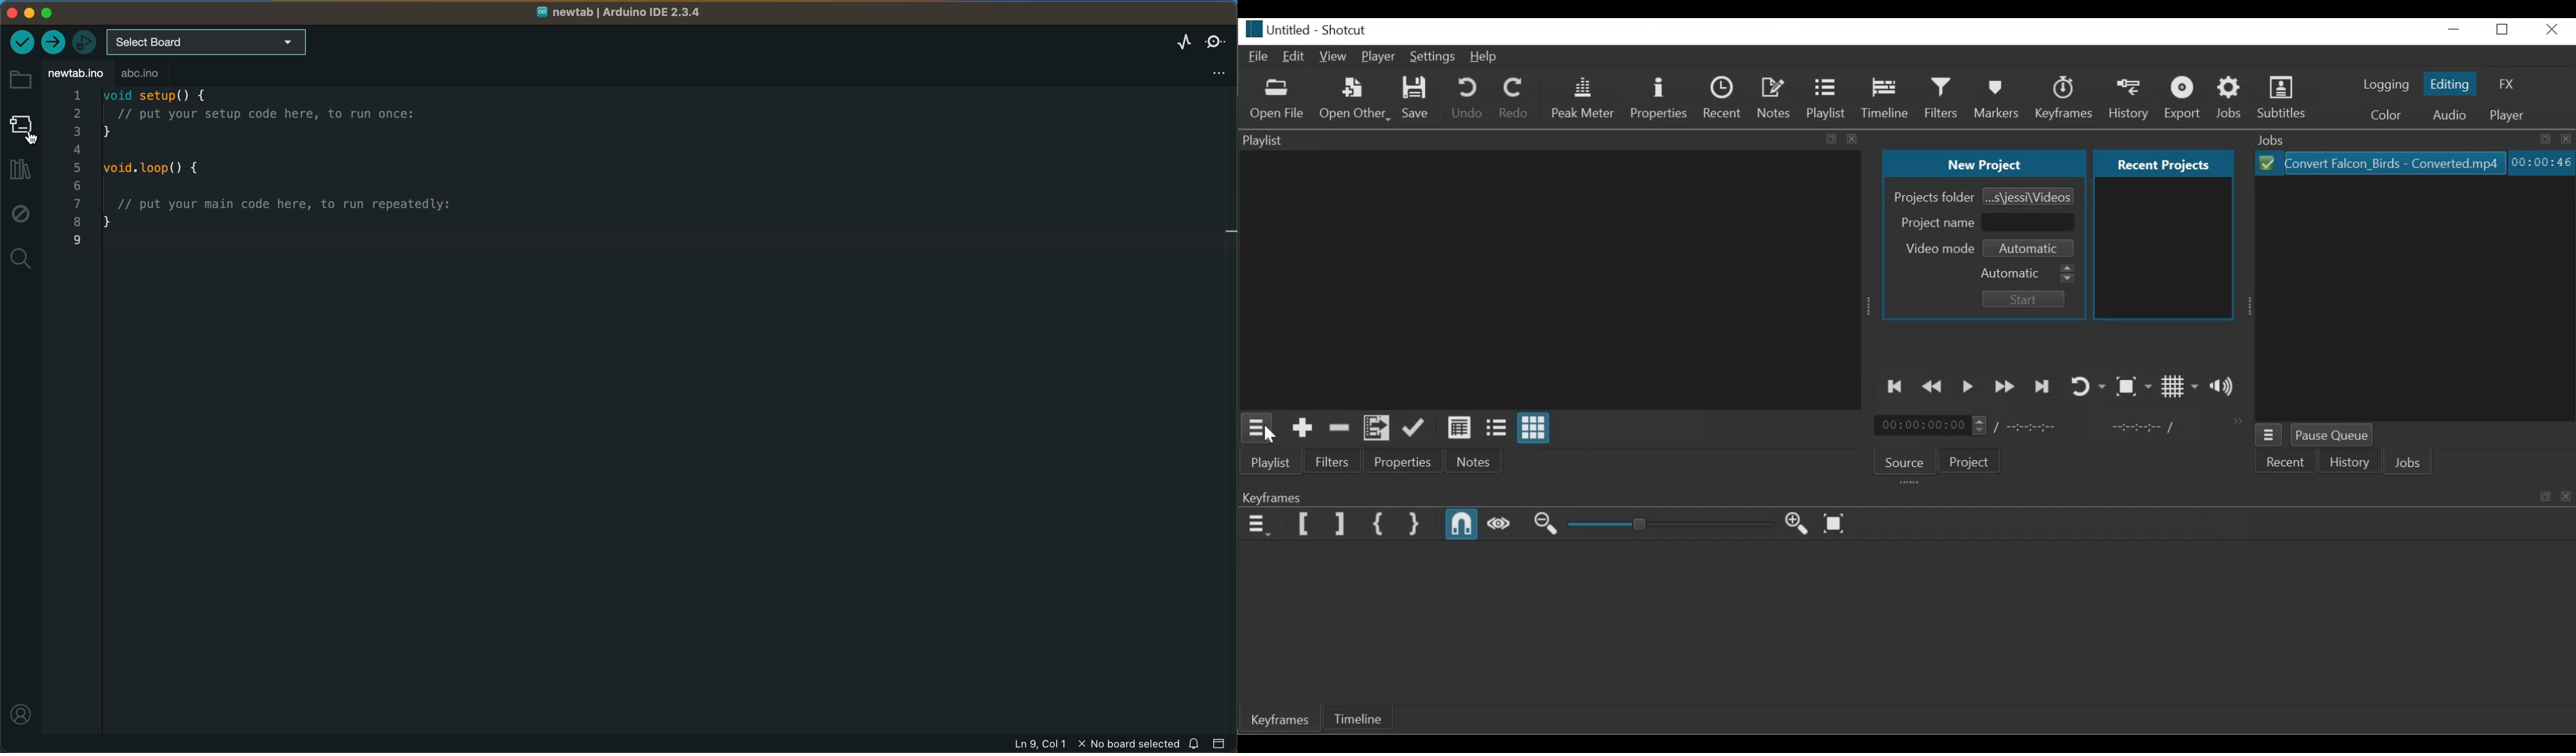  What do you see at coordinates (2043, 386) in the screenshot?
I see `Skip to the next point` at bounding box center [2043, 386].